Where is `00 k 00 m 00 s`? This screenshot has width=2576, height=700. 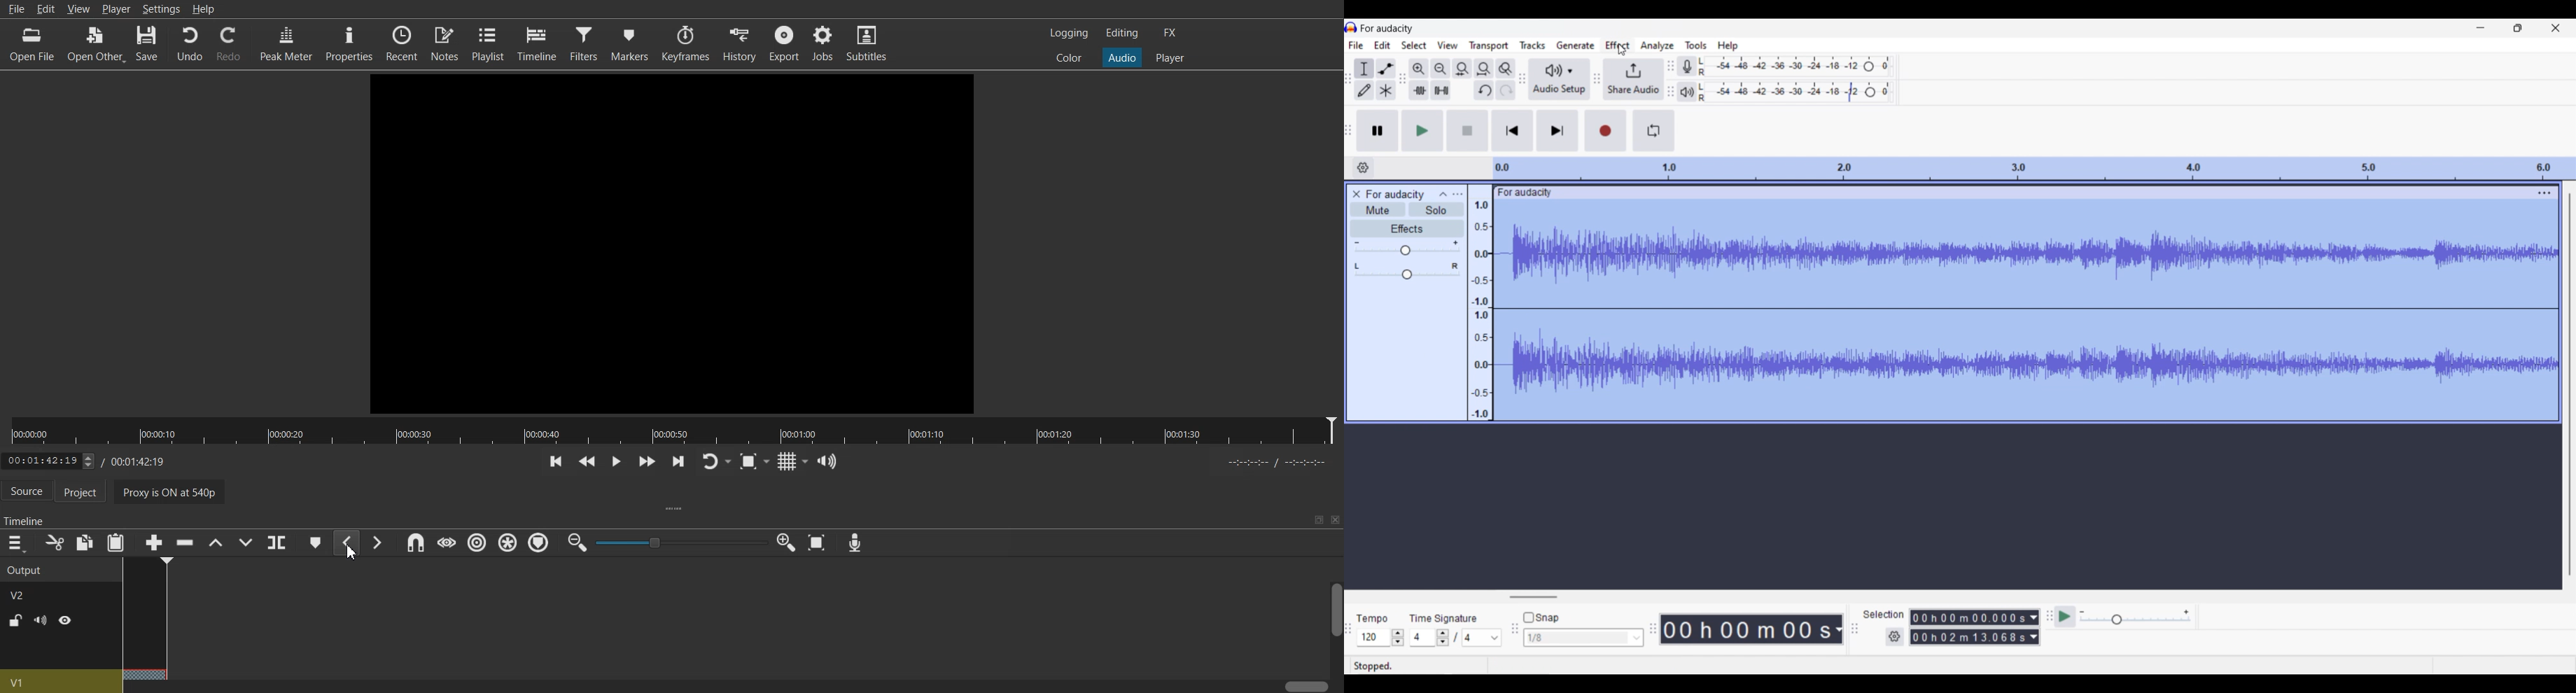
00 k 00 m 00 s is located at coordinates (1746, 629).